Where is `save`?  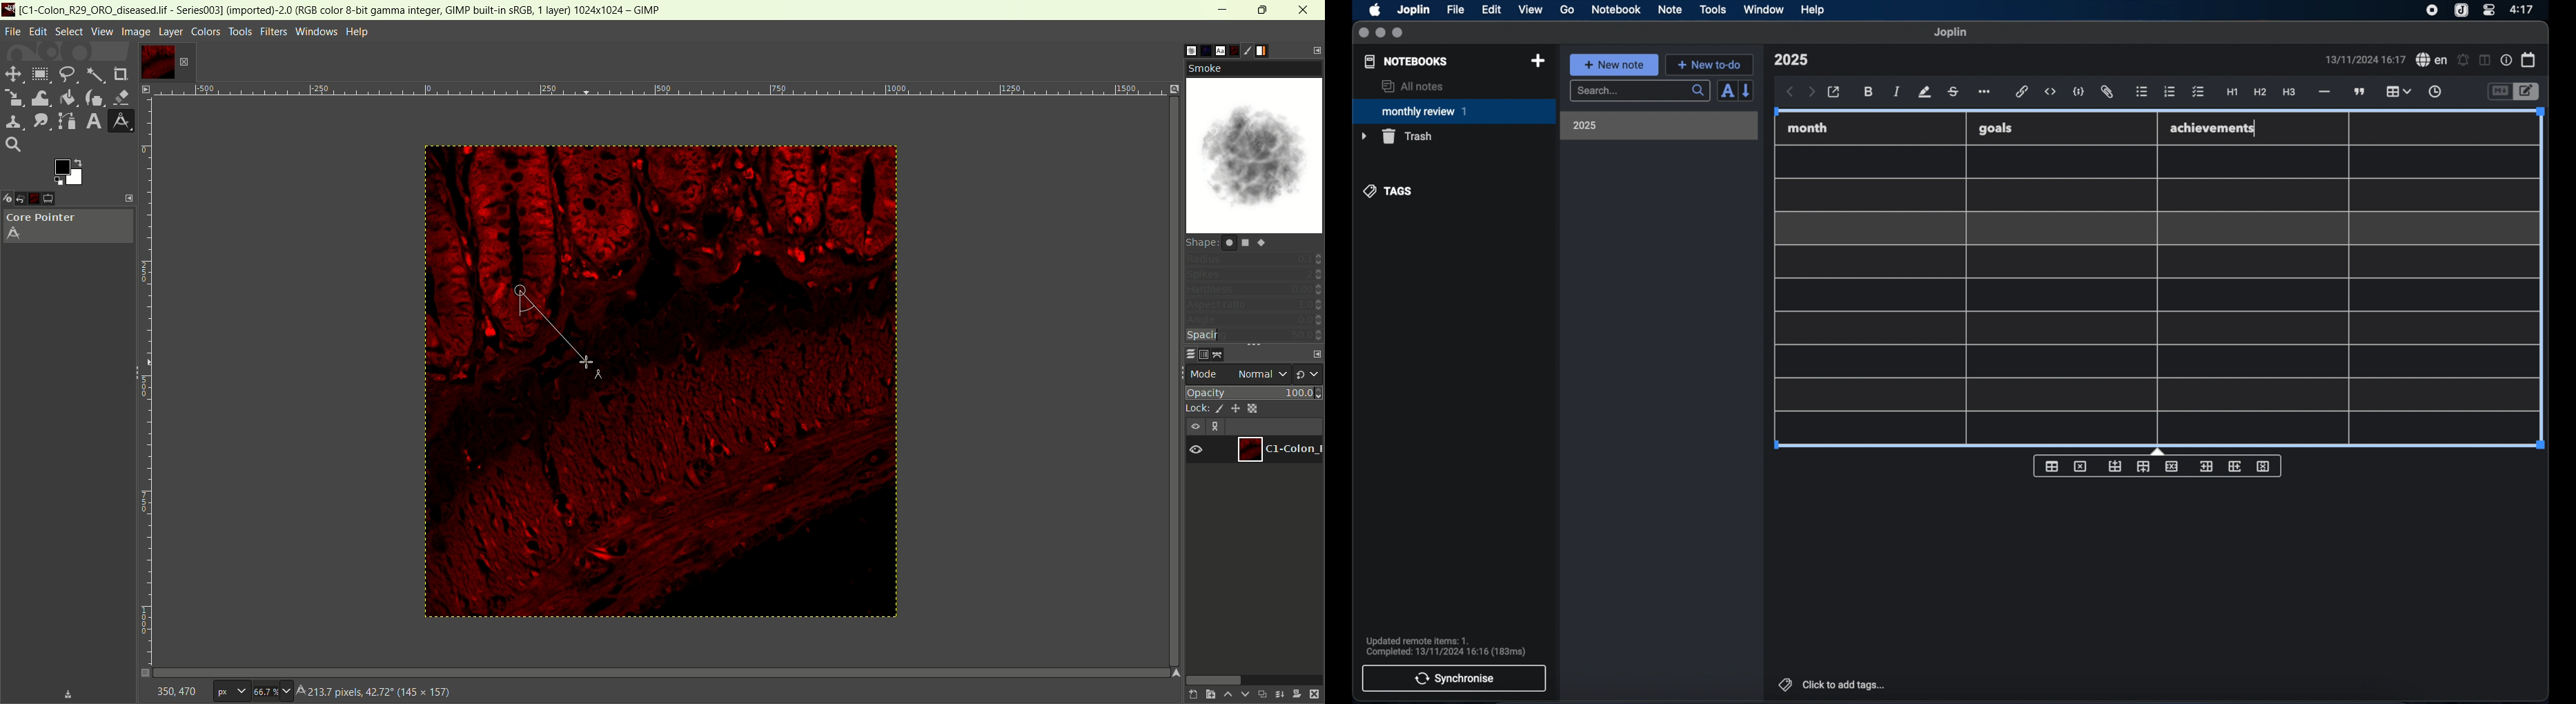
save is located at coordinates (68, 694).